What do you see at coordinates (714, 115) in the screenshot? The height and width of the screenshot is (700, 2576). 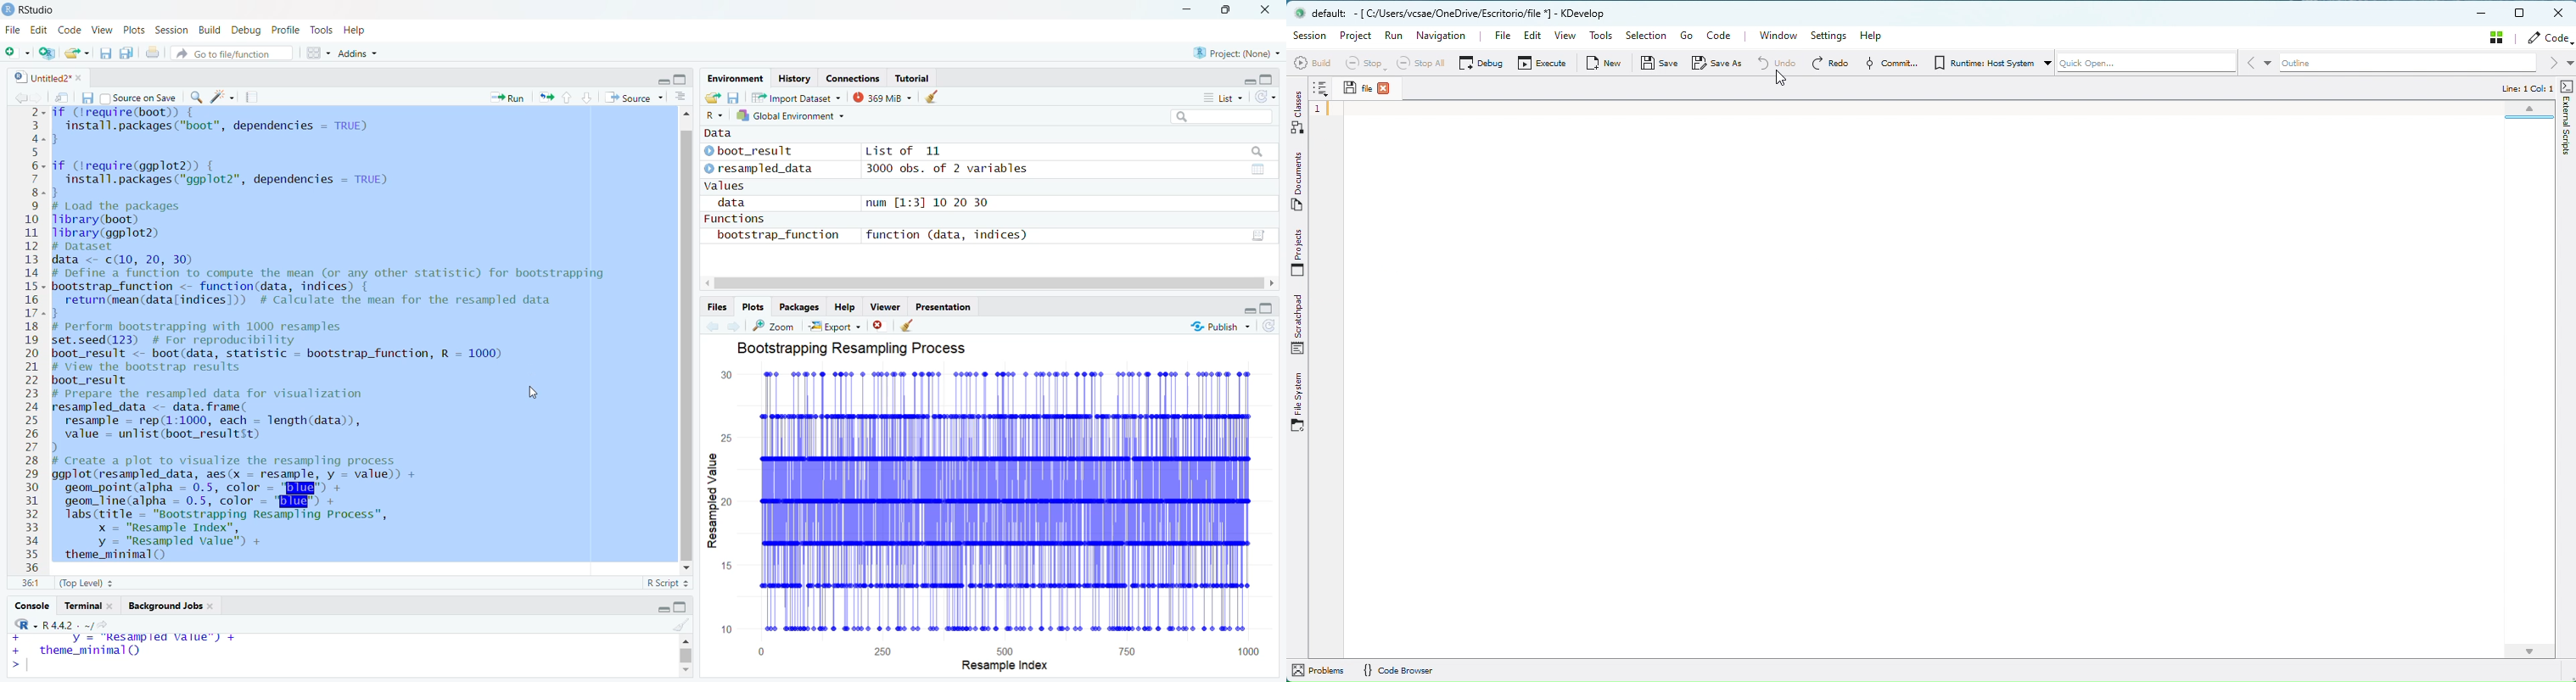 I see `R` at bounding box center [714, 115].